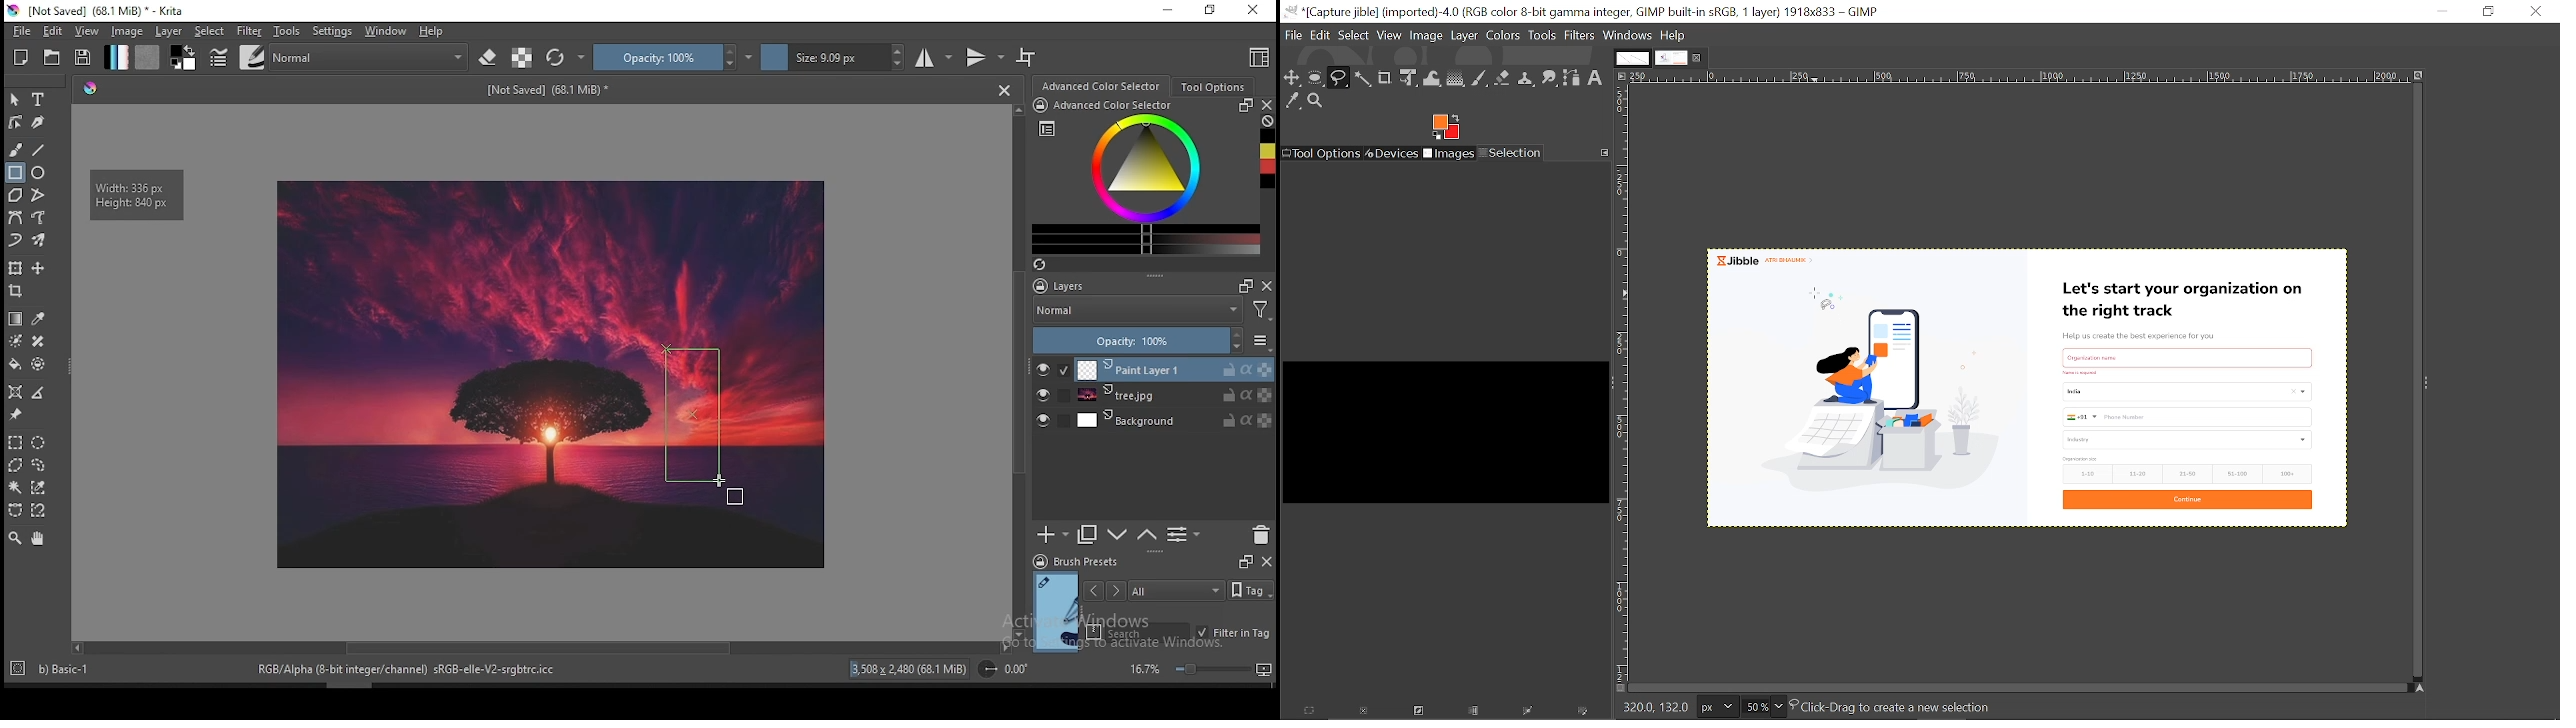 The image size is (2576, 728). I want to click on Paint along the selection outline, so click(1584, 713).